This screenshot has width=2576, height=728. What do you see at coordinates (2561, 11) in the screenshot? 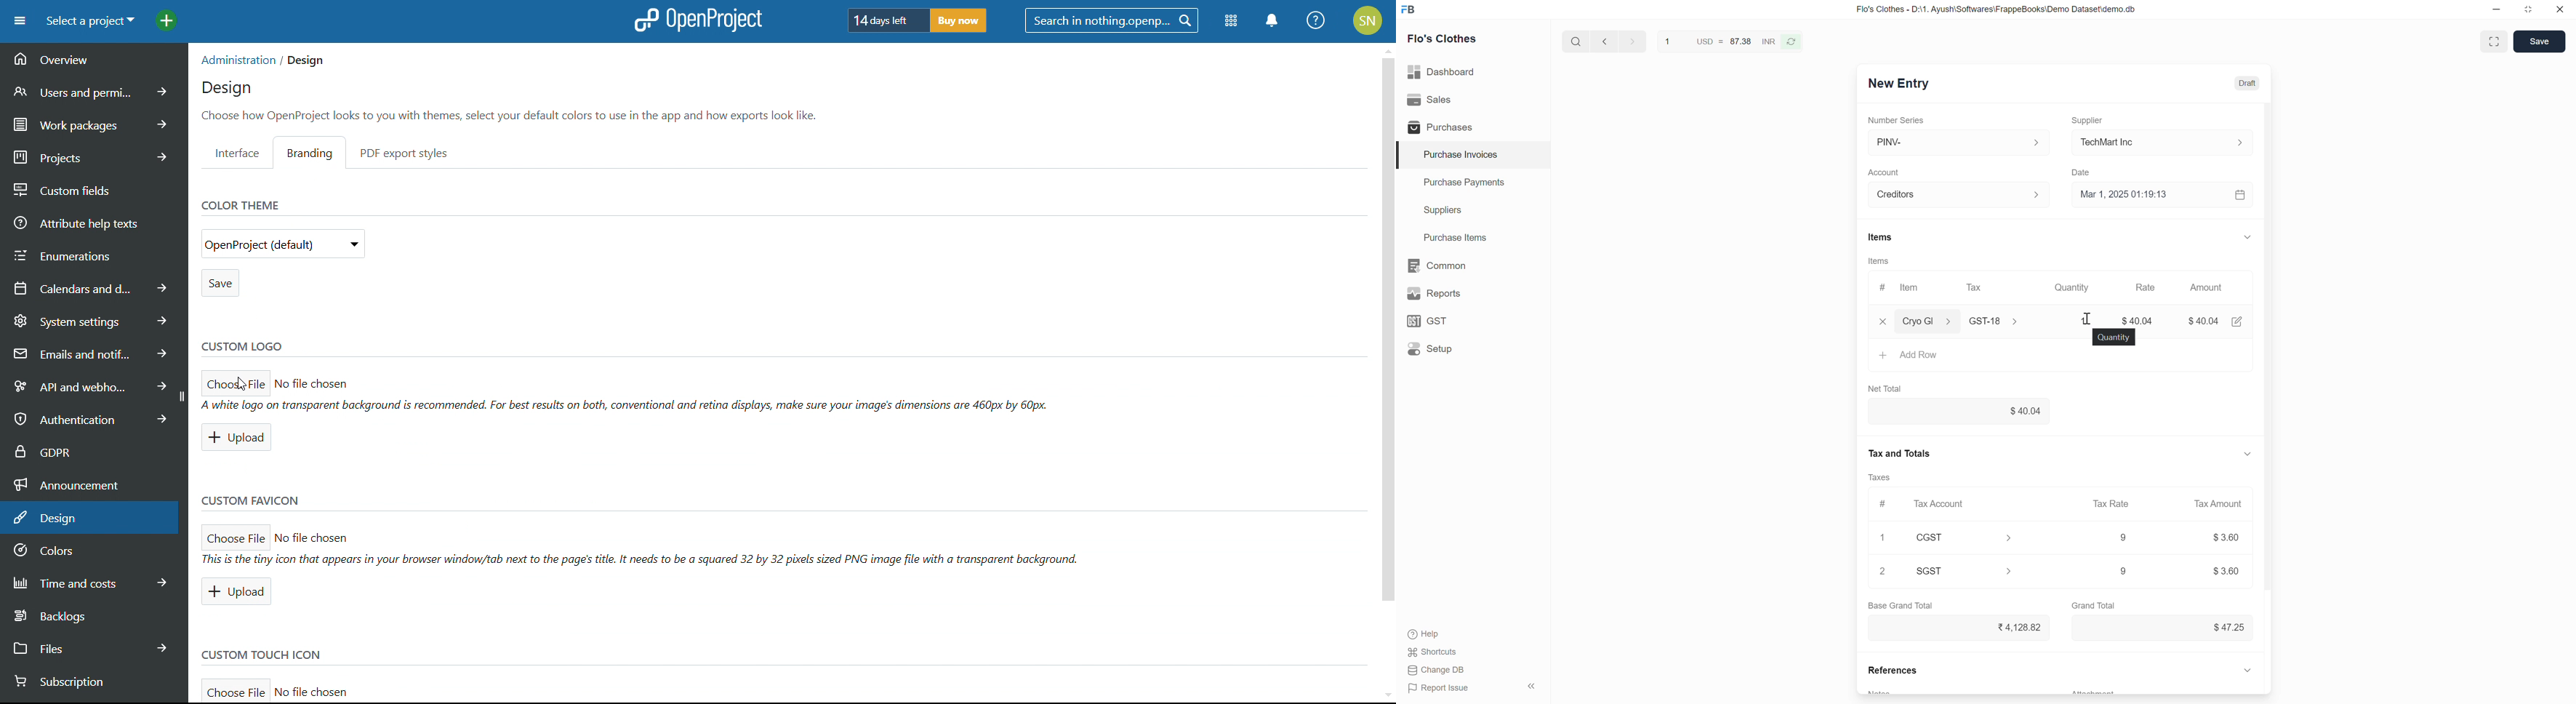
I see `close` at bounding box center [2561, 11].